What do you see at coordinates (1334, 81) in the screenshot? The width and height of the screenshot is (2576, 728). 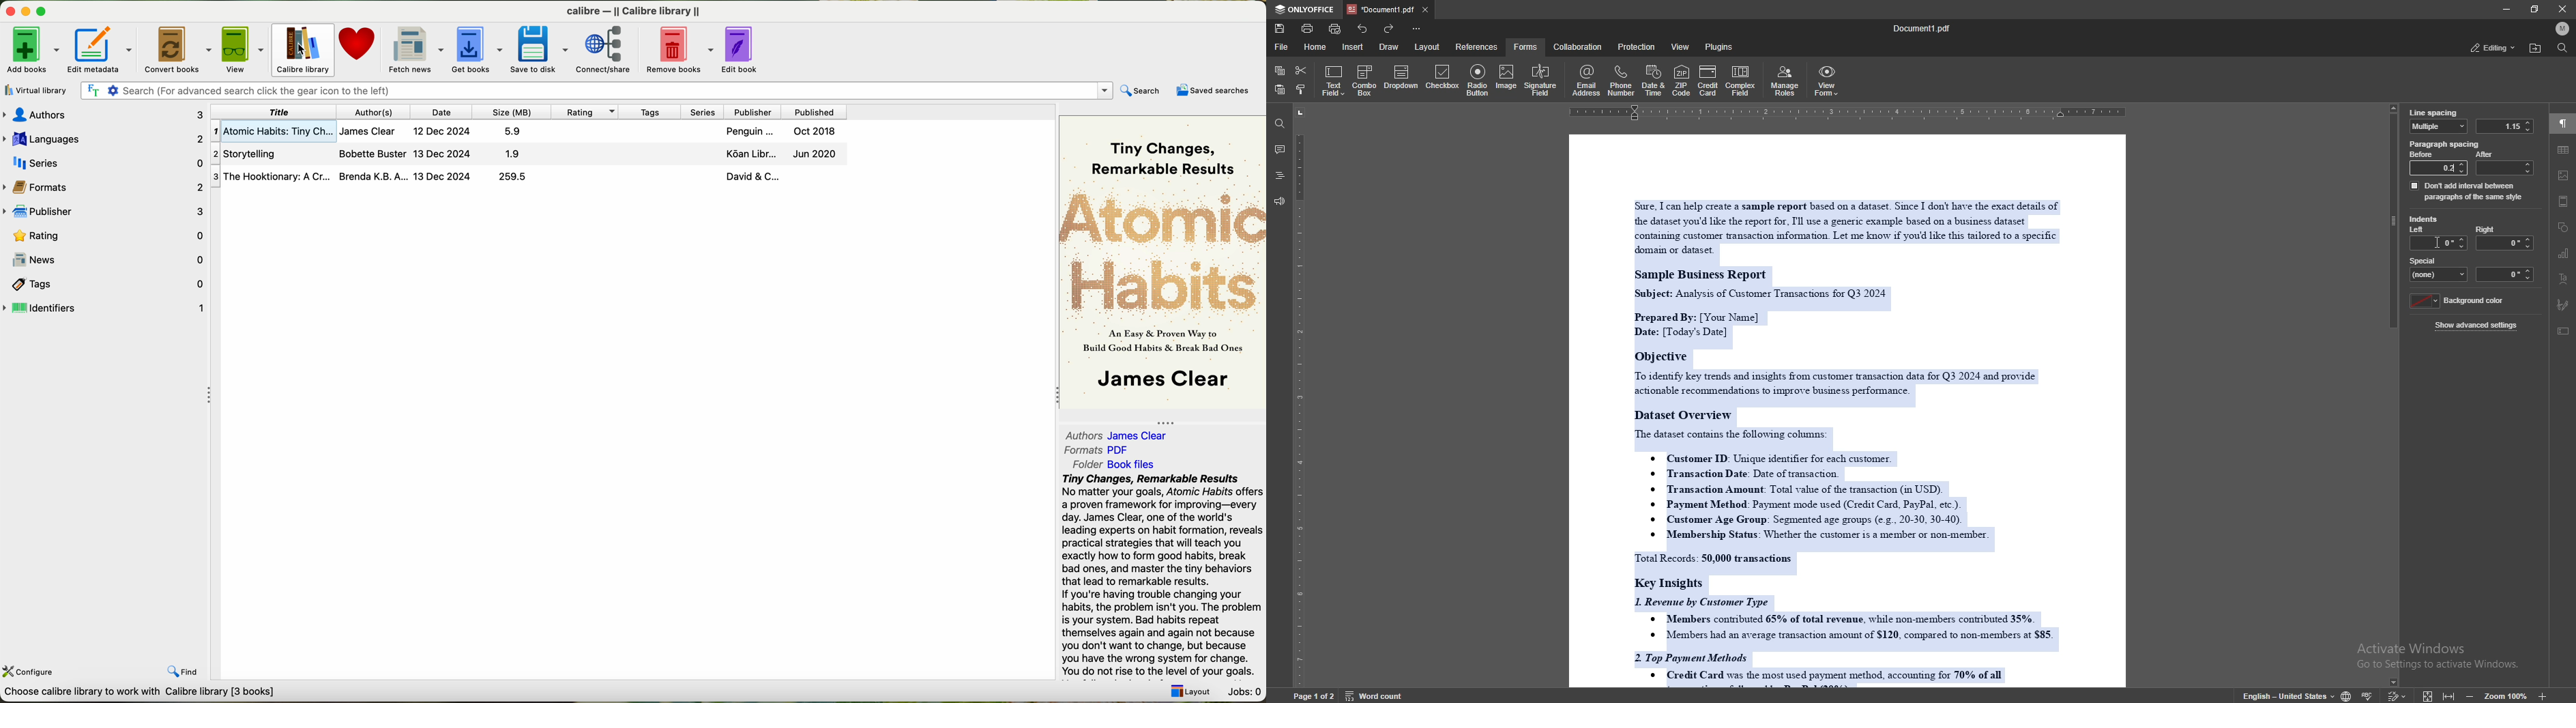 I see `text field` at bounding box center [1334, 81].